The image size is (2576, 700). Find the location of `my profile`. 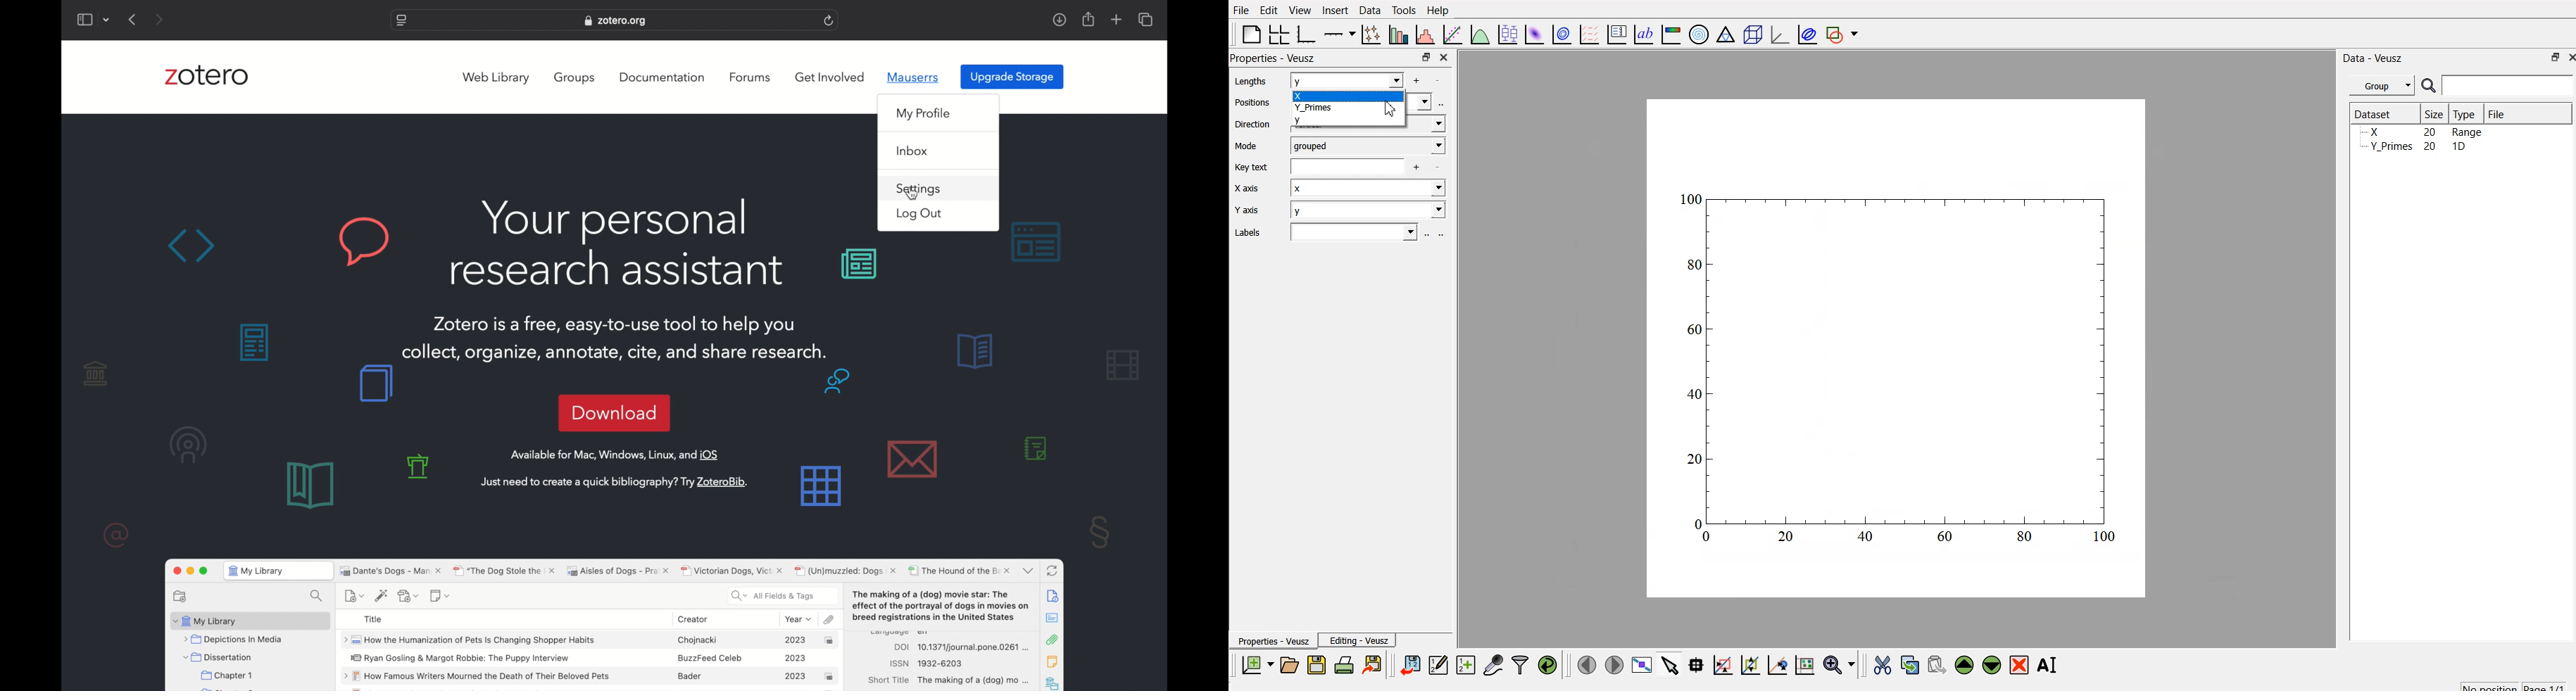

my profile is located at coordinates (924, 114).